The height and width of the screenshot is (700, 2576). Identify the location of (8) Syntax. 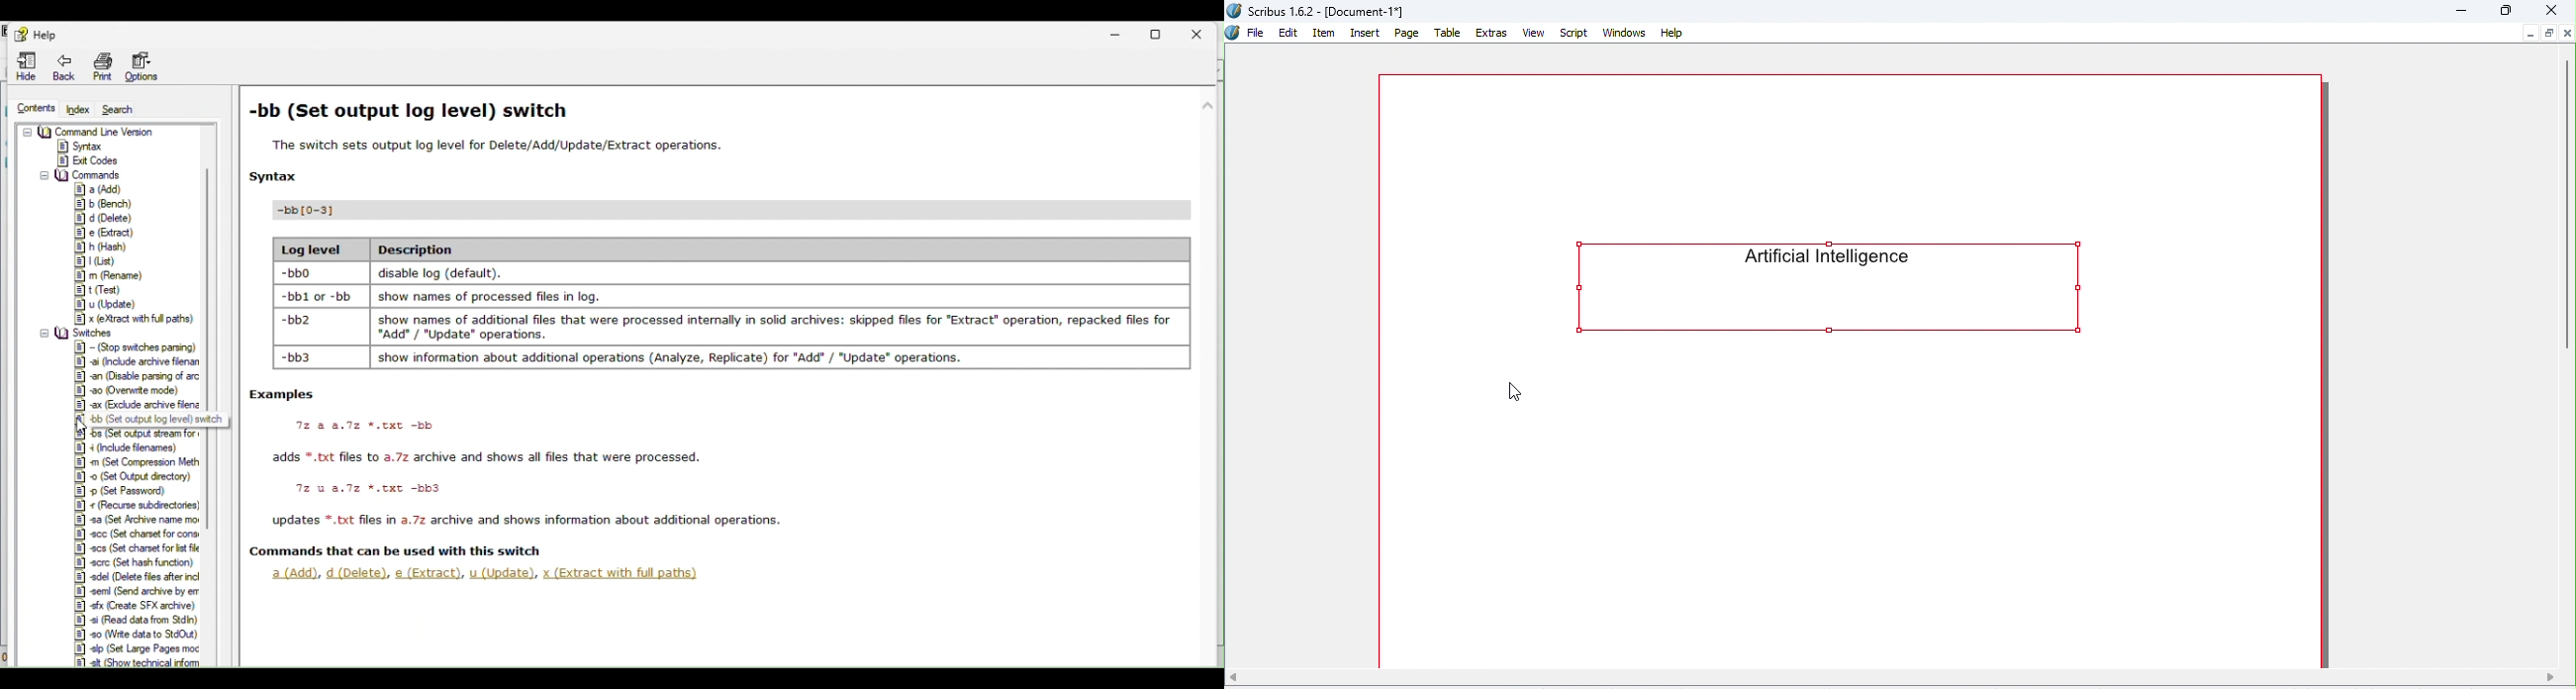
(81, 145).